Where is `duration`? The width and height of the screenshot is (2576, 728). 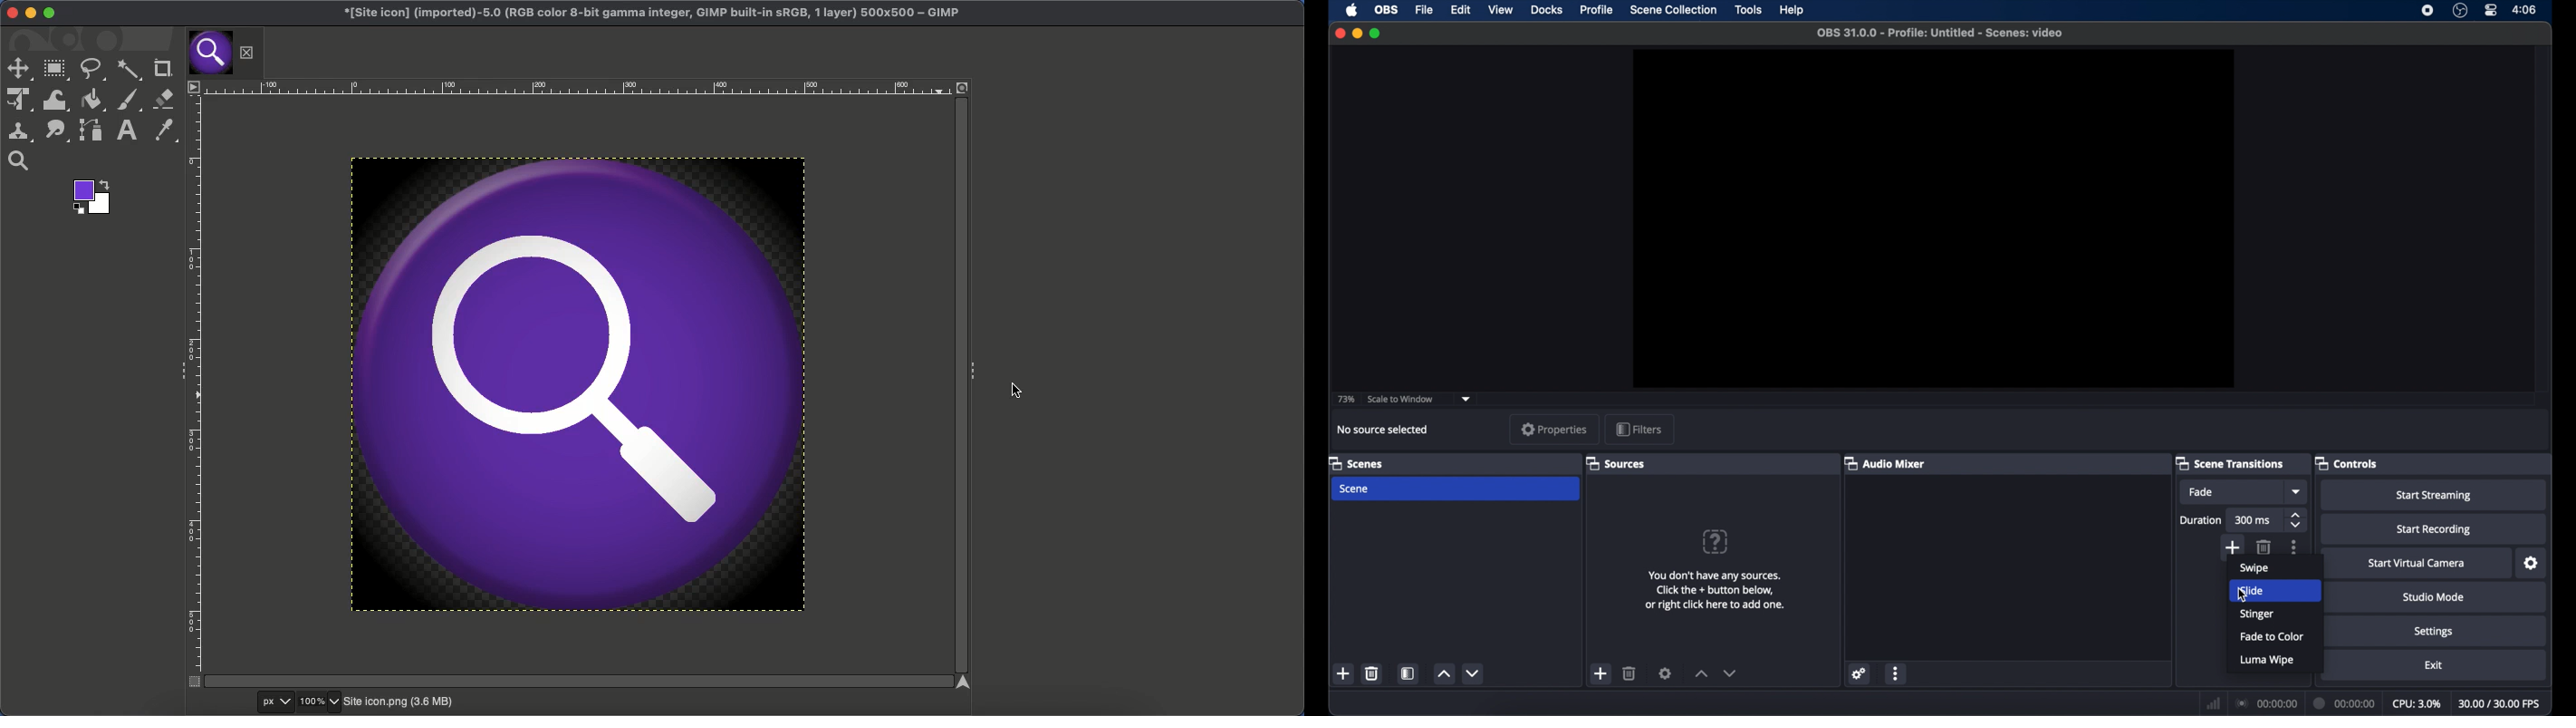
duration is located at coordinates (2201, 521).